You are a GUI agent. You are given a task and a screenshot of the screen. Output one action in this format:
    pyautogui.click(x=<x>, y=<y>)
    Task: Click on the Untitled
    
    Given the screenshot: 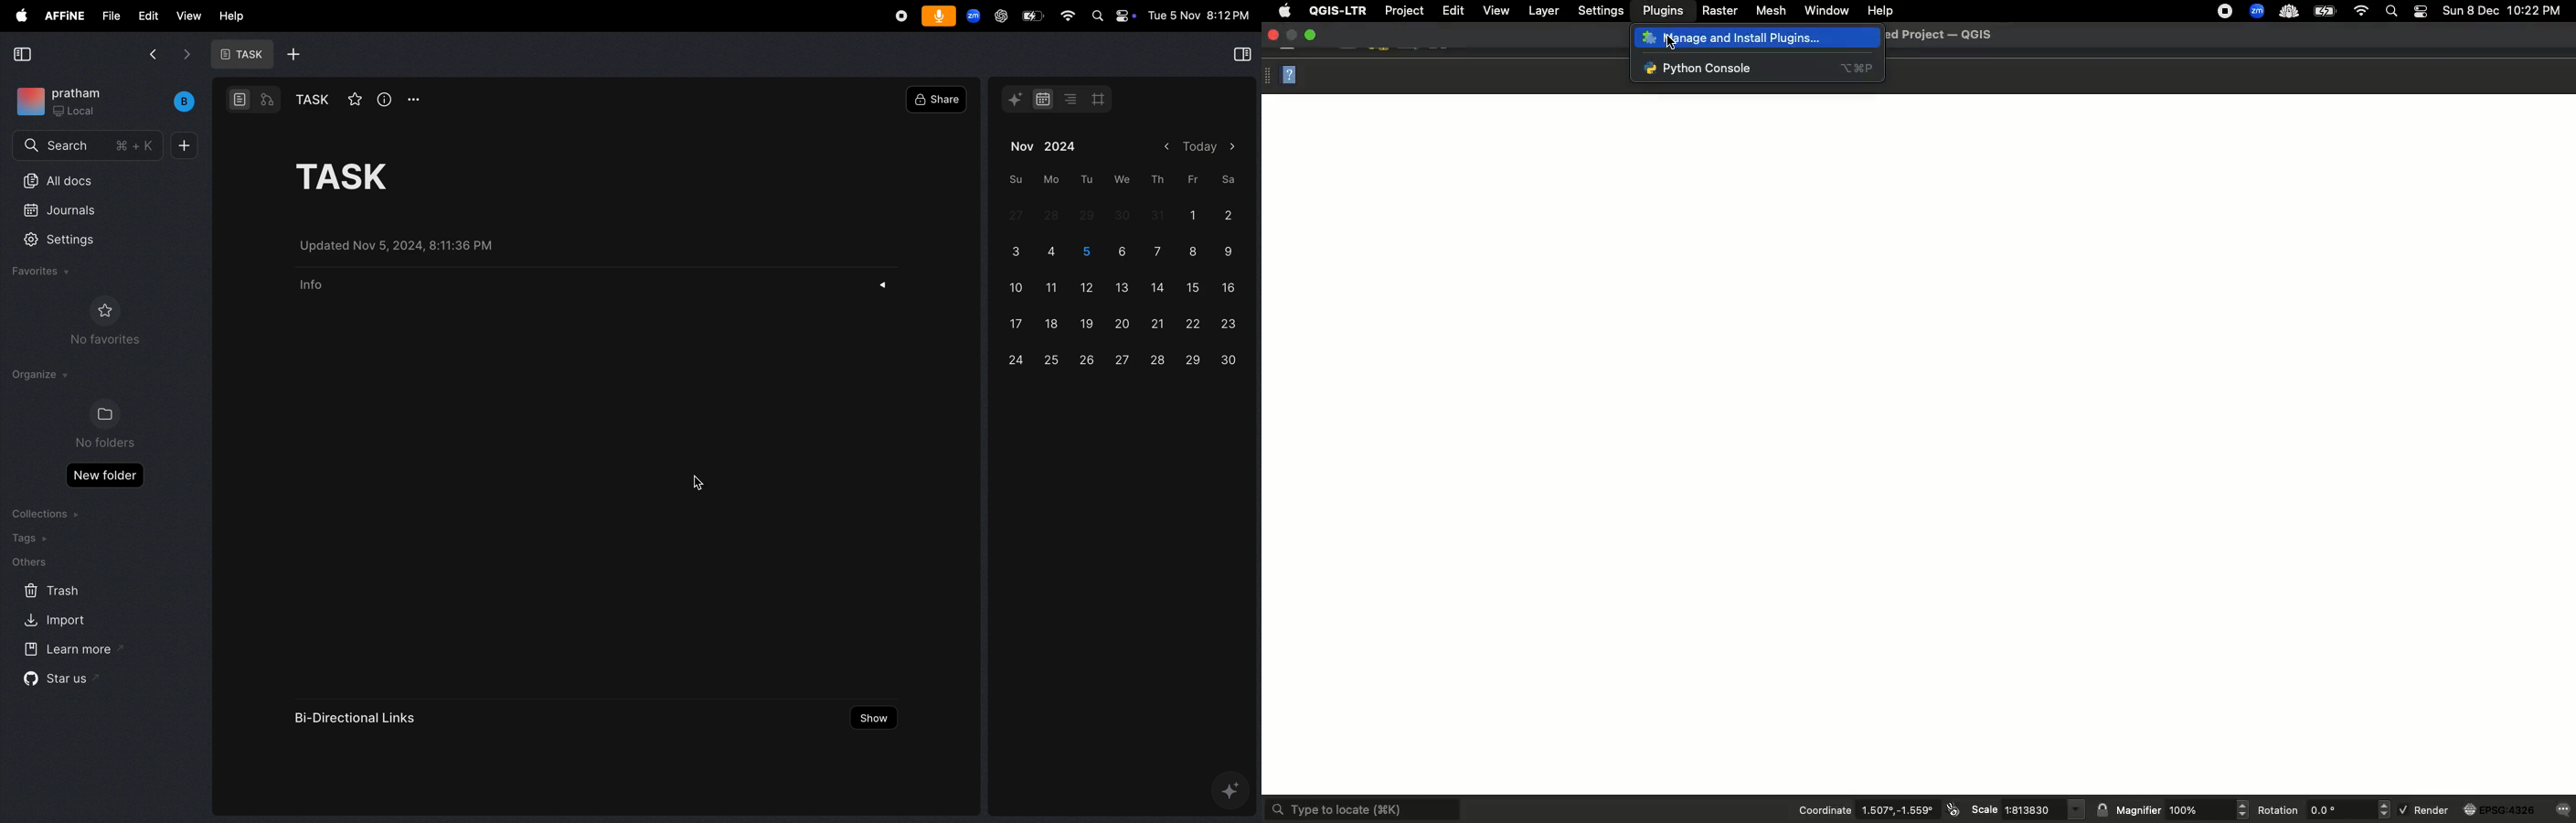 What is the action you would take?
    pyautogui.click(x=1940, y=33)
    